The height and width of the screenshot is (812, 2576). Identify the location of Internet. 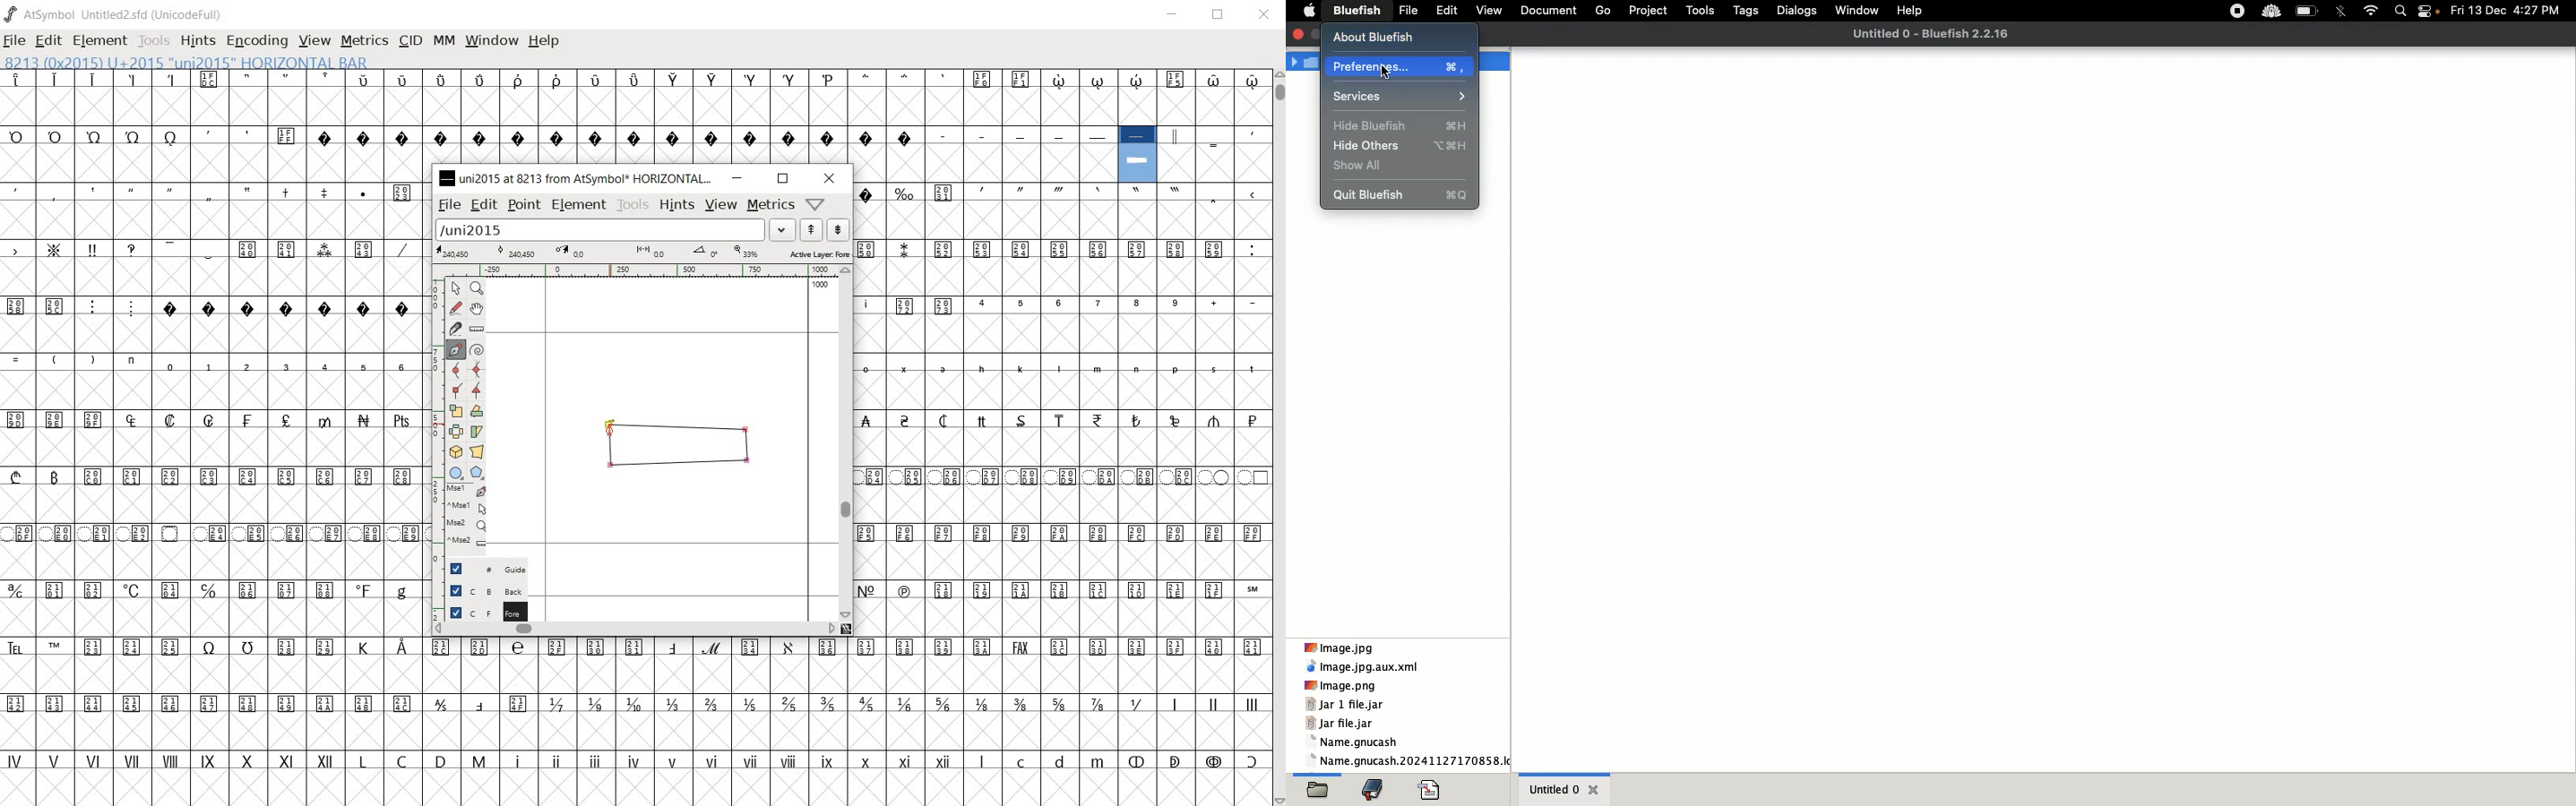
(2370, 10).